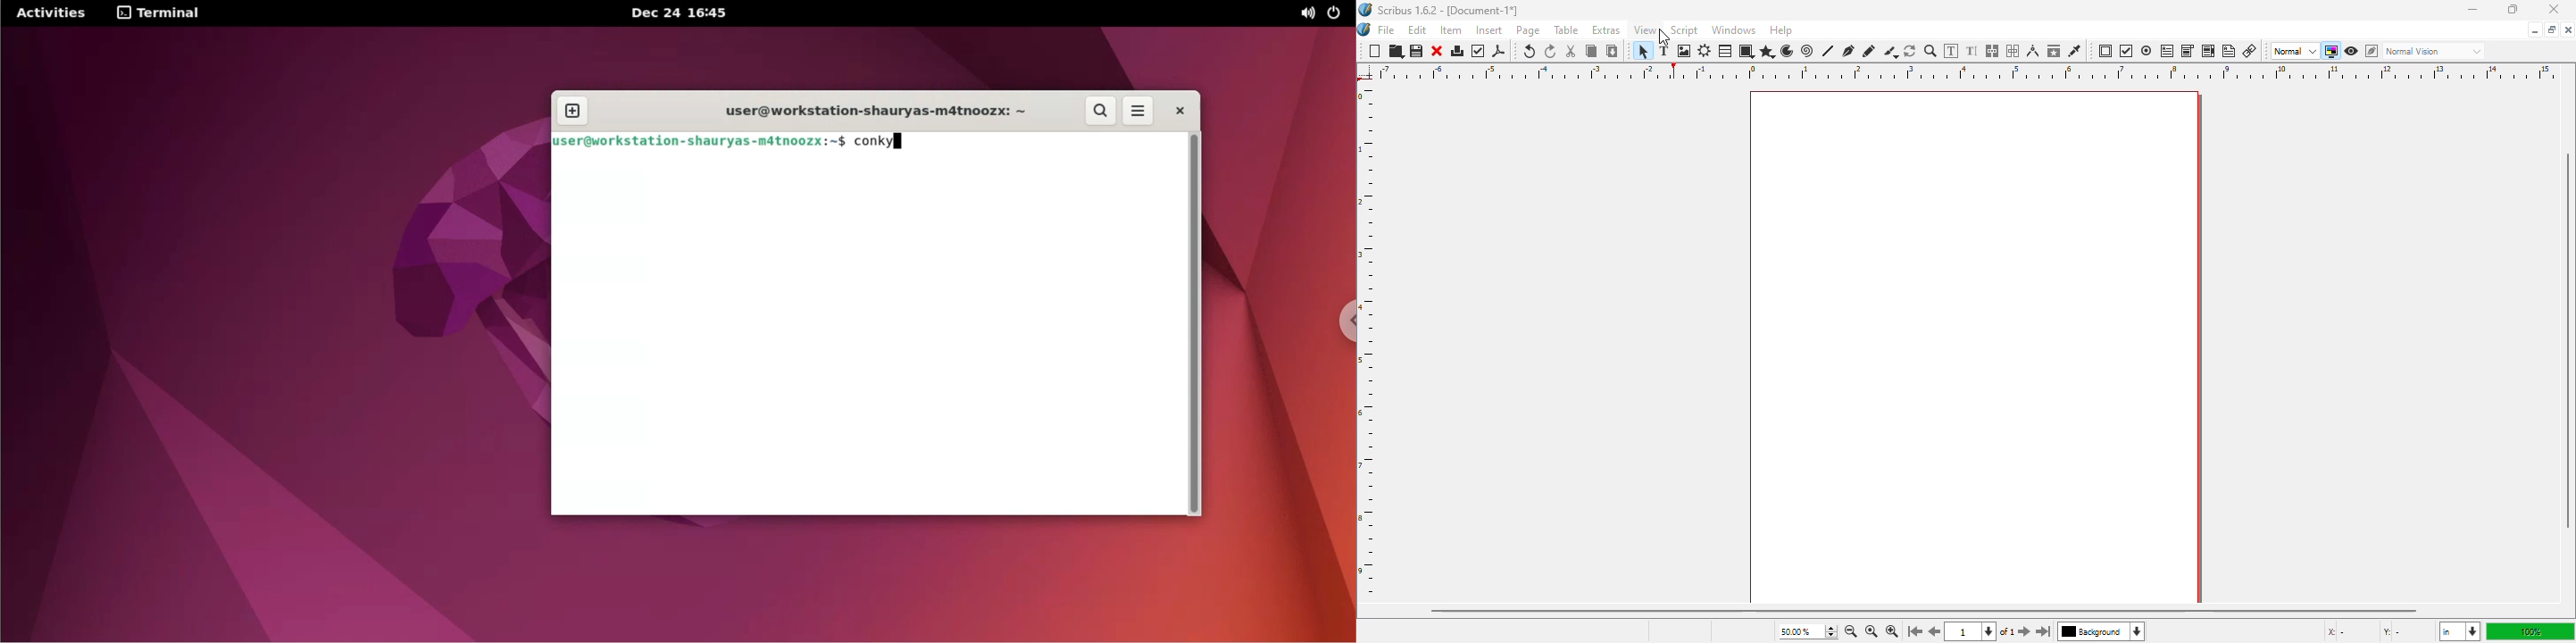 The image size is (2576, 644). Describe the element at coordinates (1976, 336) in the screenshot. I see `workspace` at that location.